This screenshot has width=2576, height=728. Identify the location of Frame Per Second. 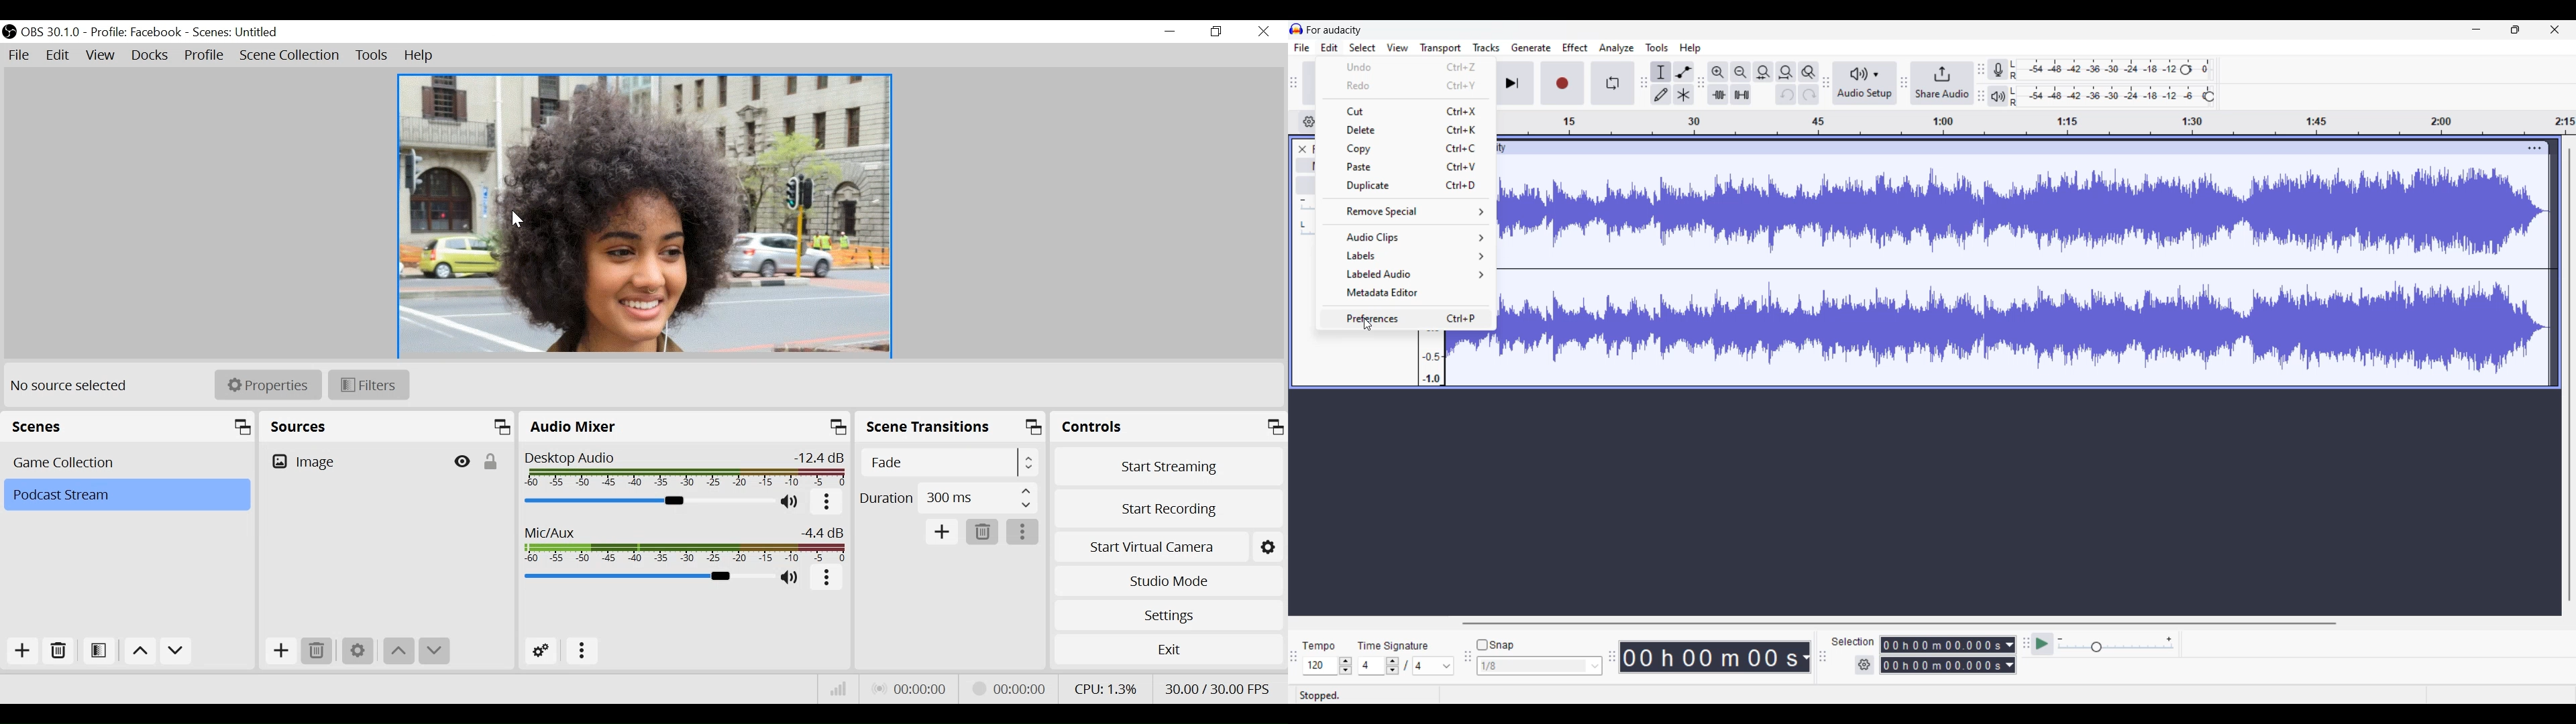
(1218, 689).